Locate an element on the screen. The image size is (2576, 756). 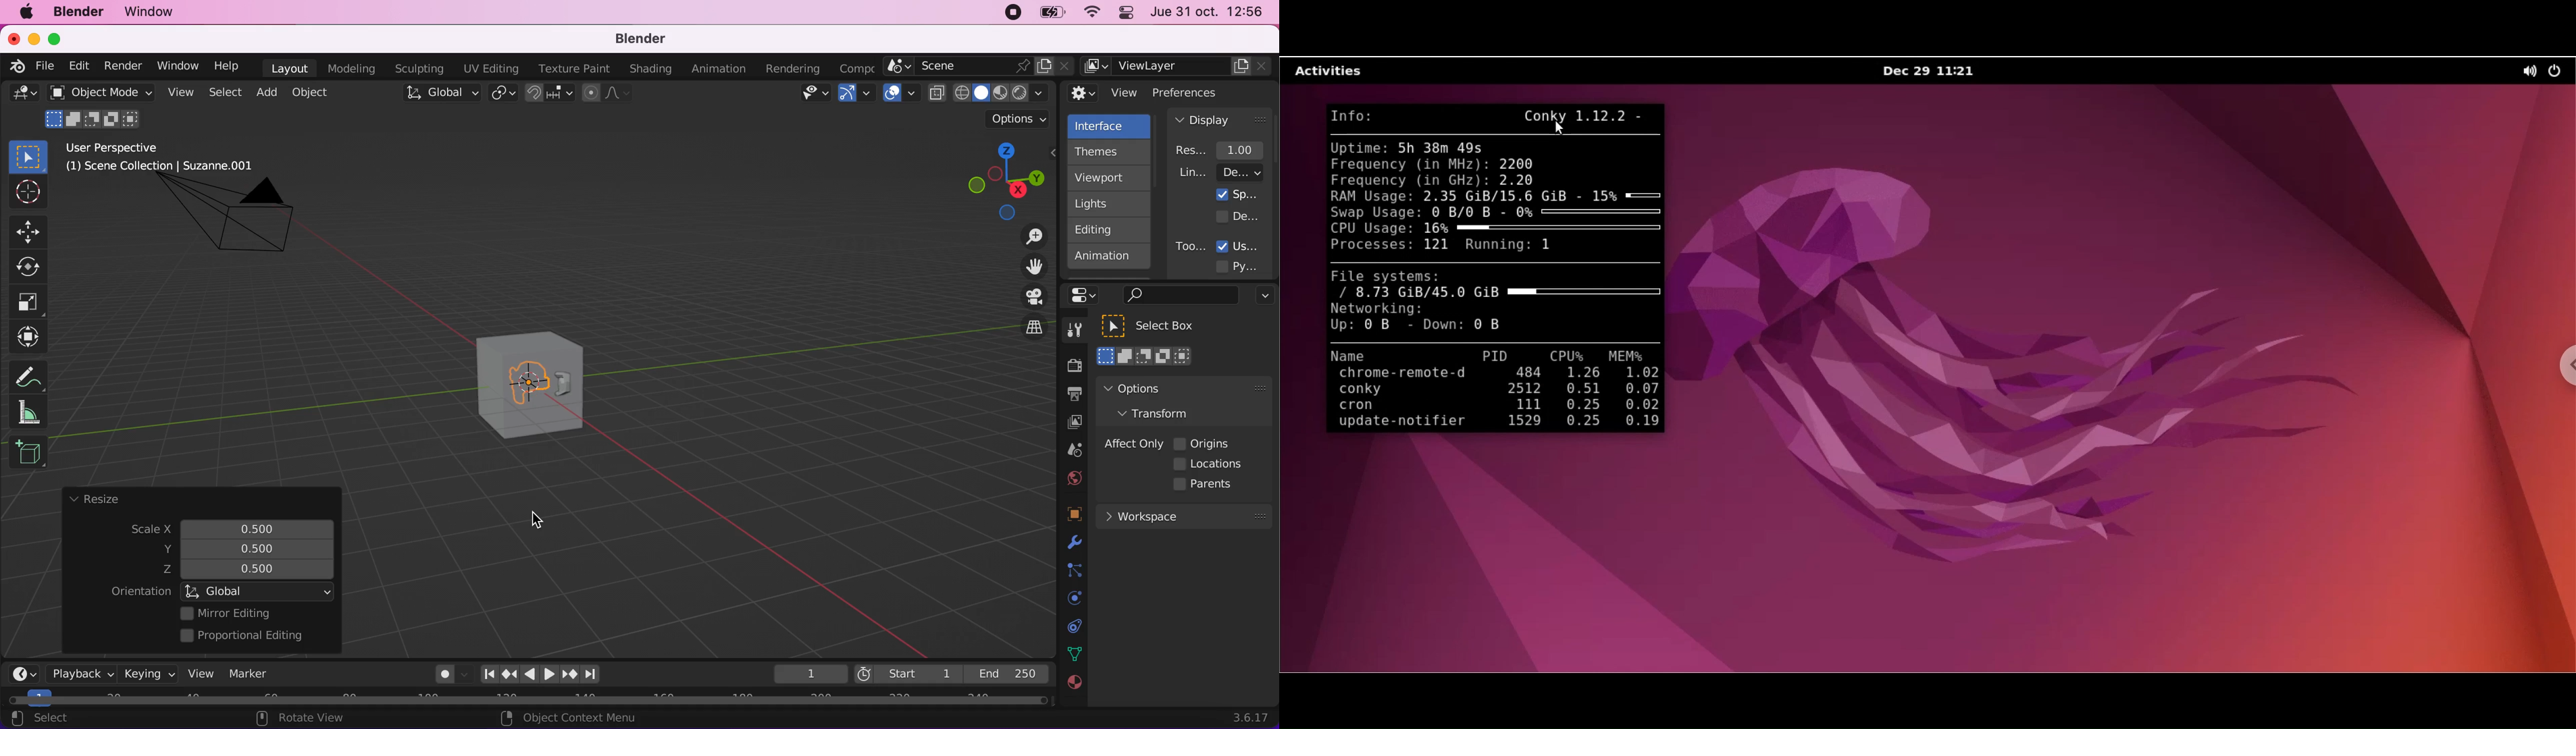
wifi is located at coordinates (1089, 14).